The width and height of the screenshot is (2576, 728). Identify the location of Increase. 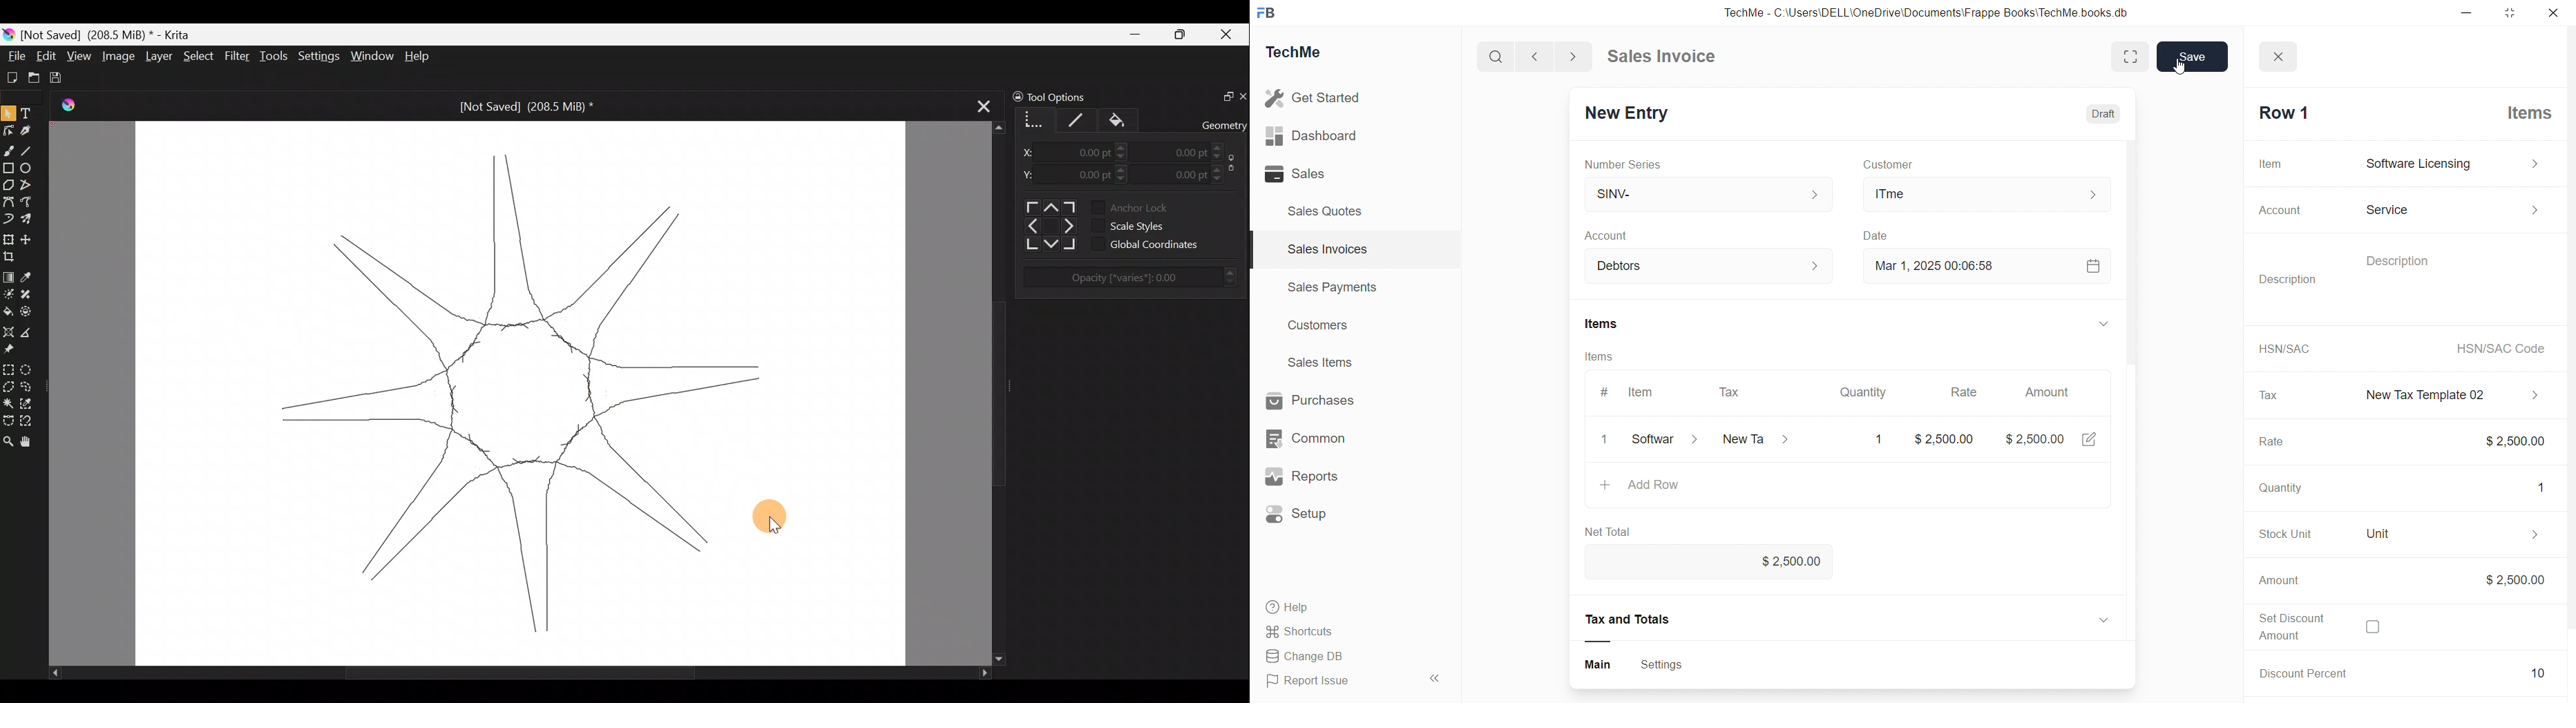
(1220, 169).